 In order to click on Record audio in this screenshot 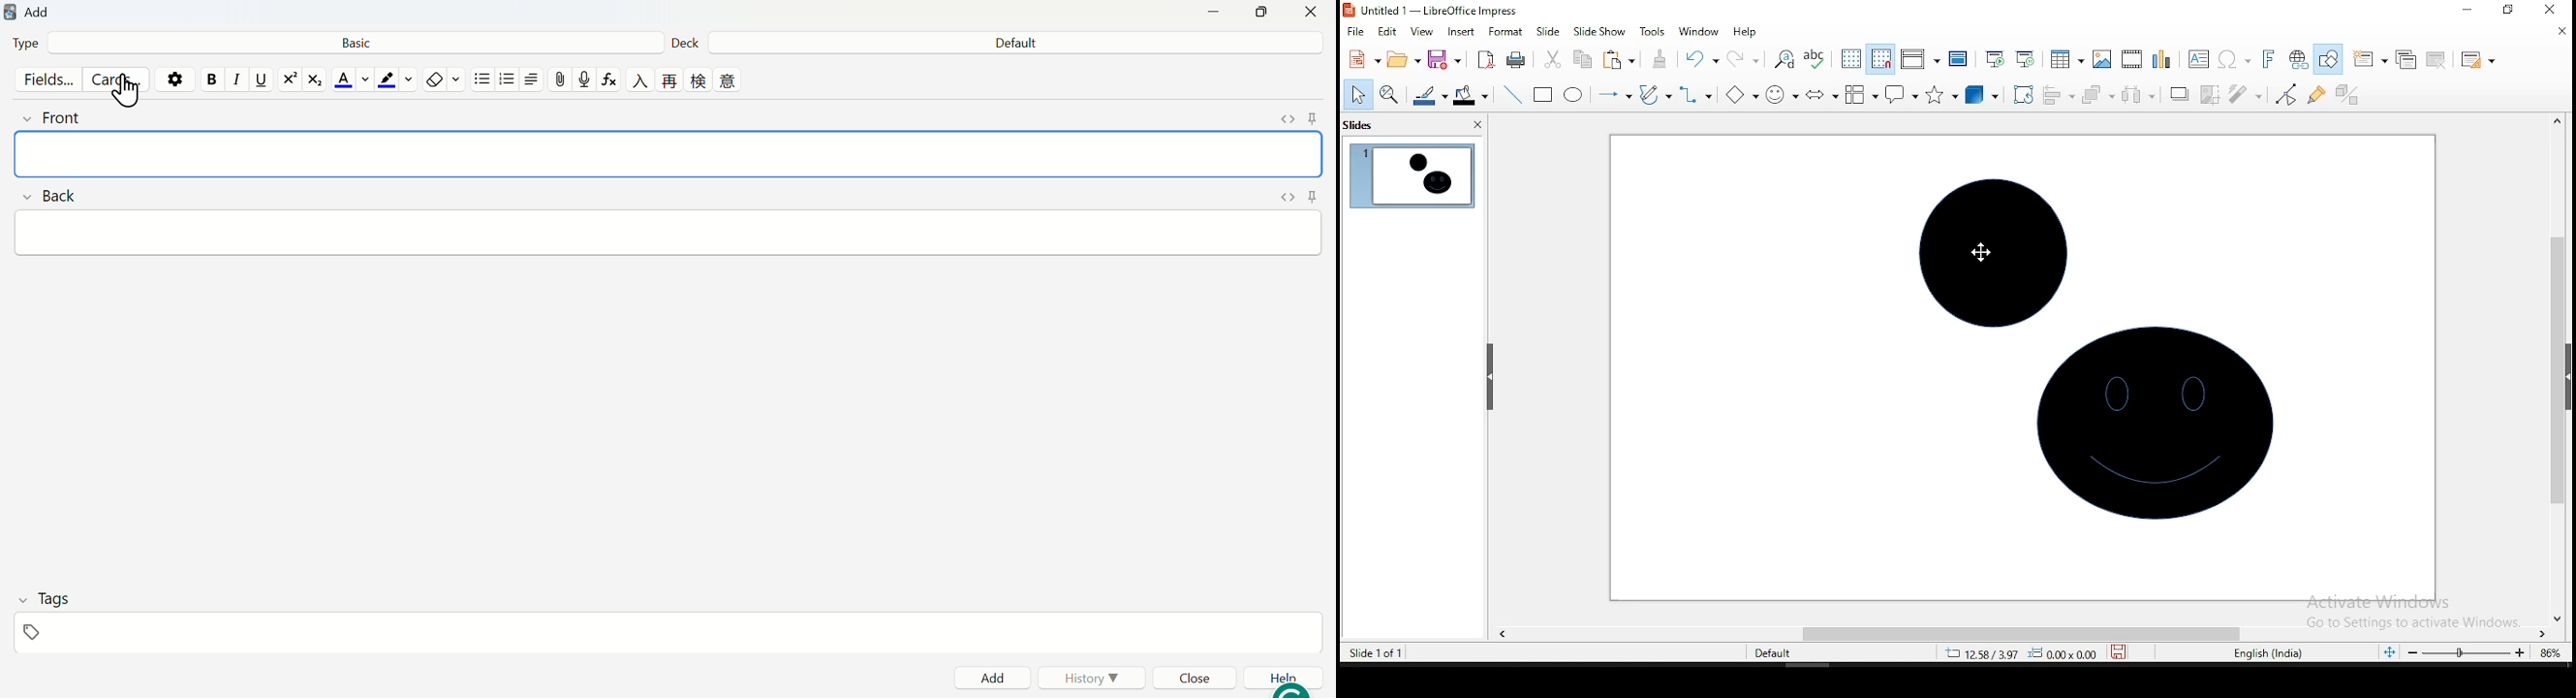, I will do `click(583, 80)`.